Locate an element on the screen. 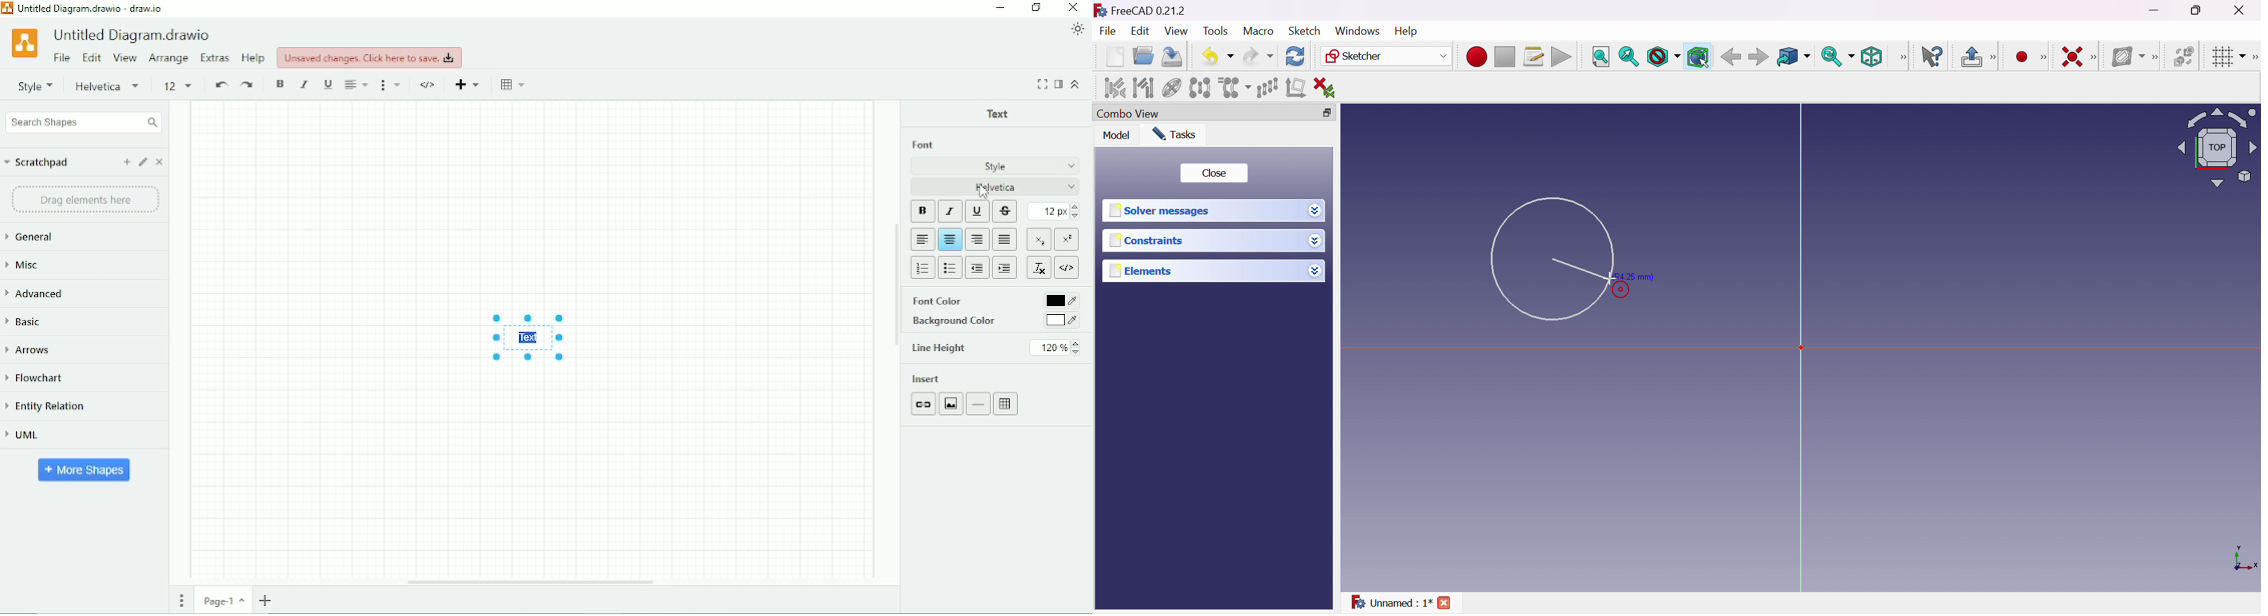  Insert page is located at coordinates (266, 601).